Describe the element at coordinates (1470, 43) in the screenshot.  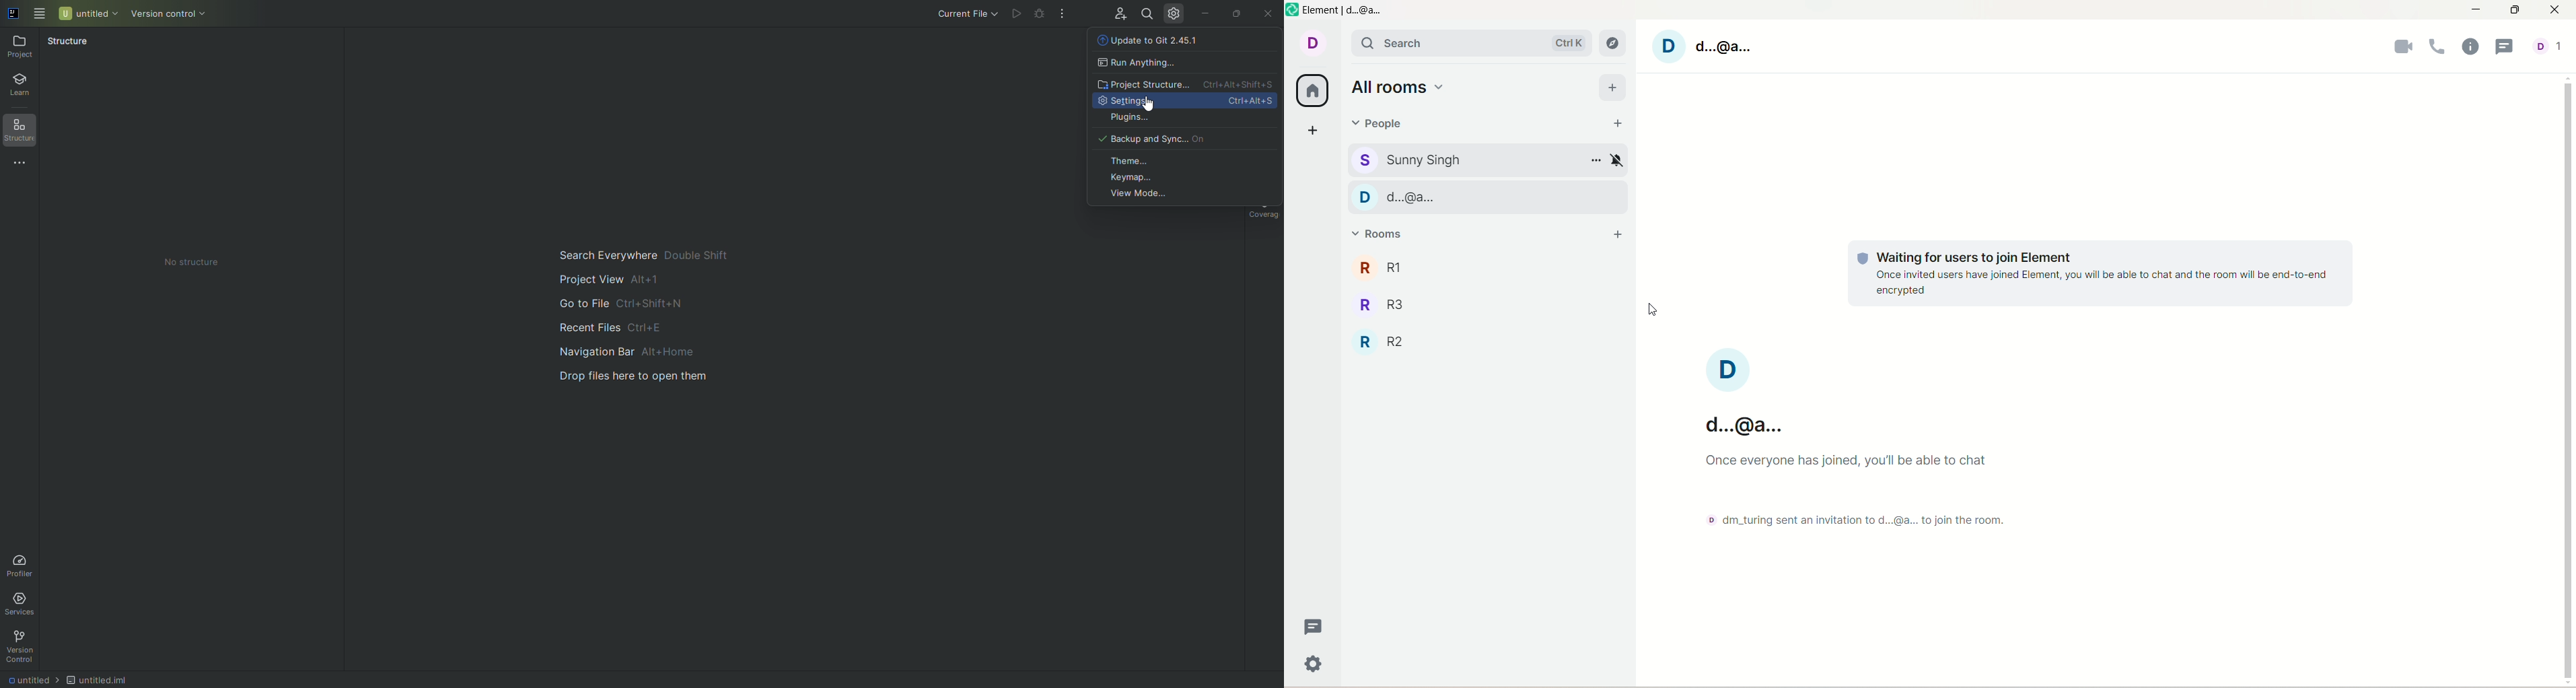
I see `search` at that location.